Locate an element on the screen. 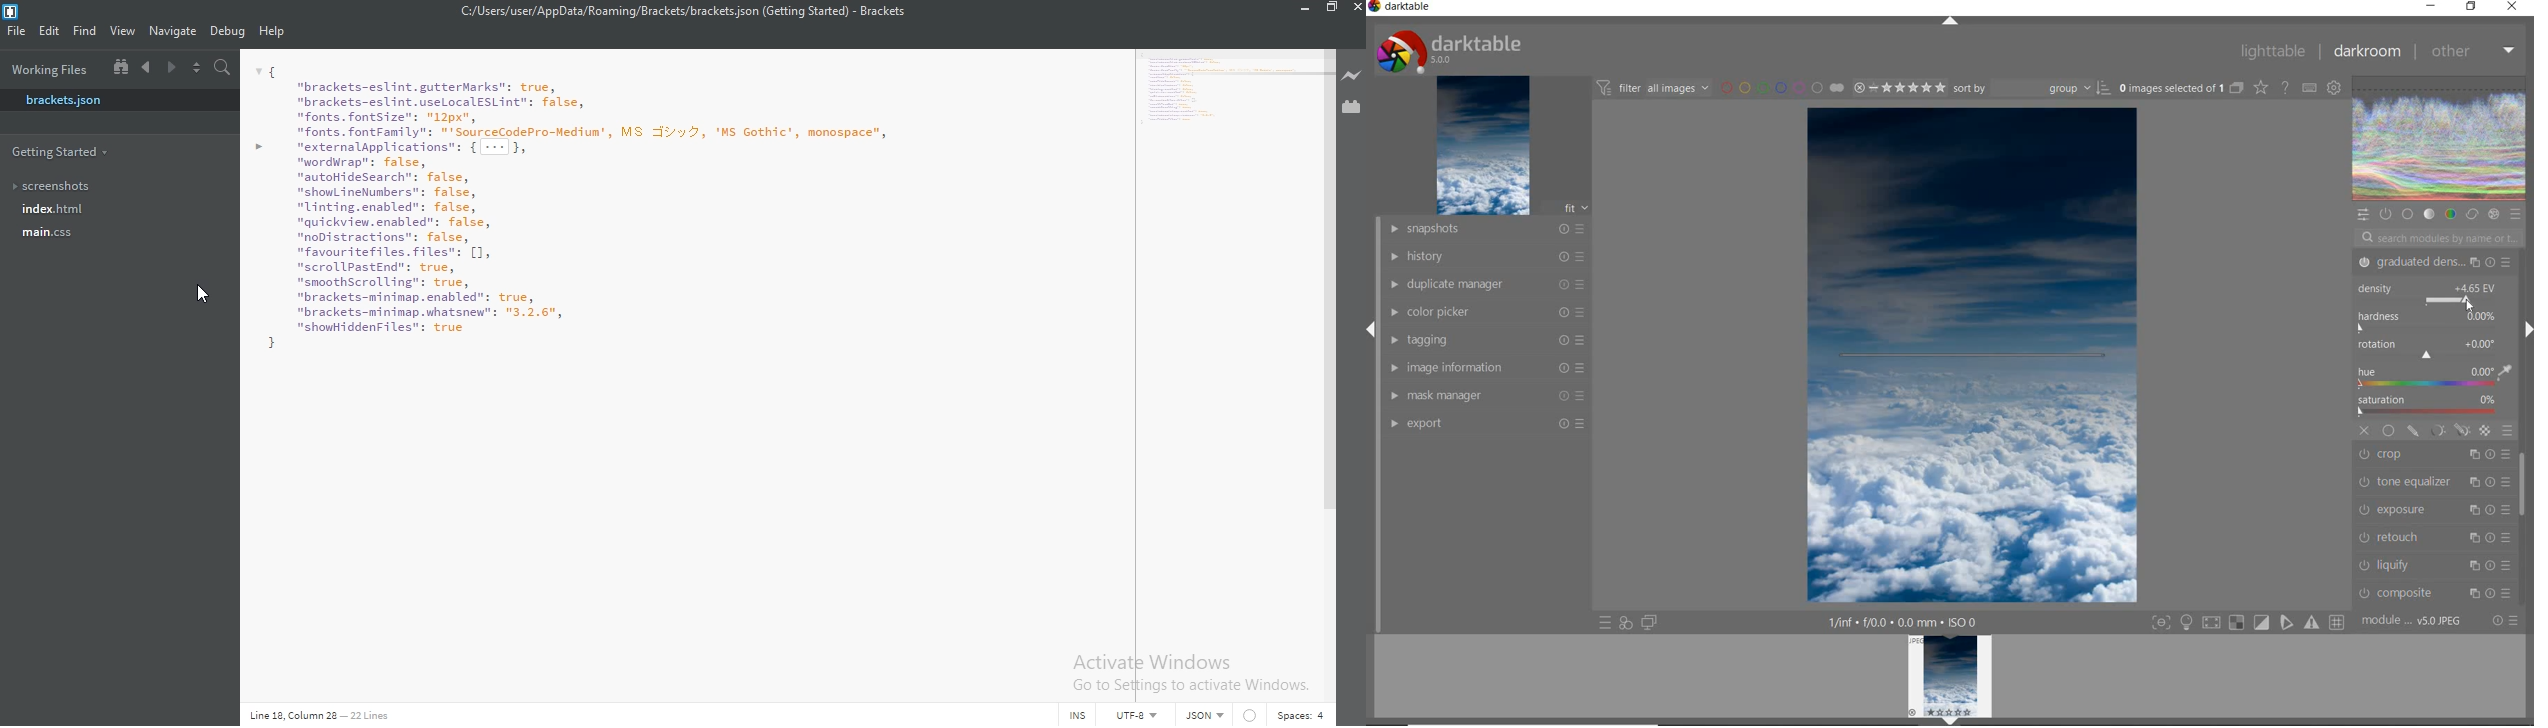  DEFINE KEYBOARD SHORTCUT is located at coordinates (2310, 89).